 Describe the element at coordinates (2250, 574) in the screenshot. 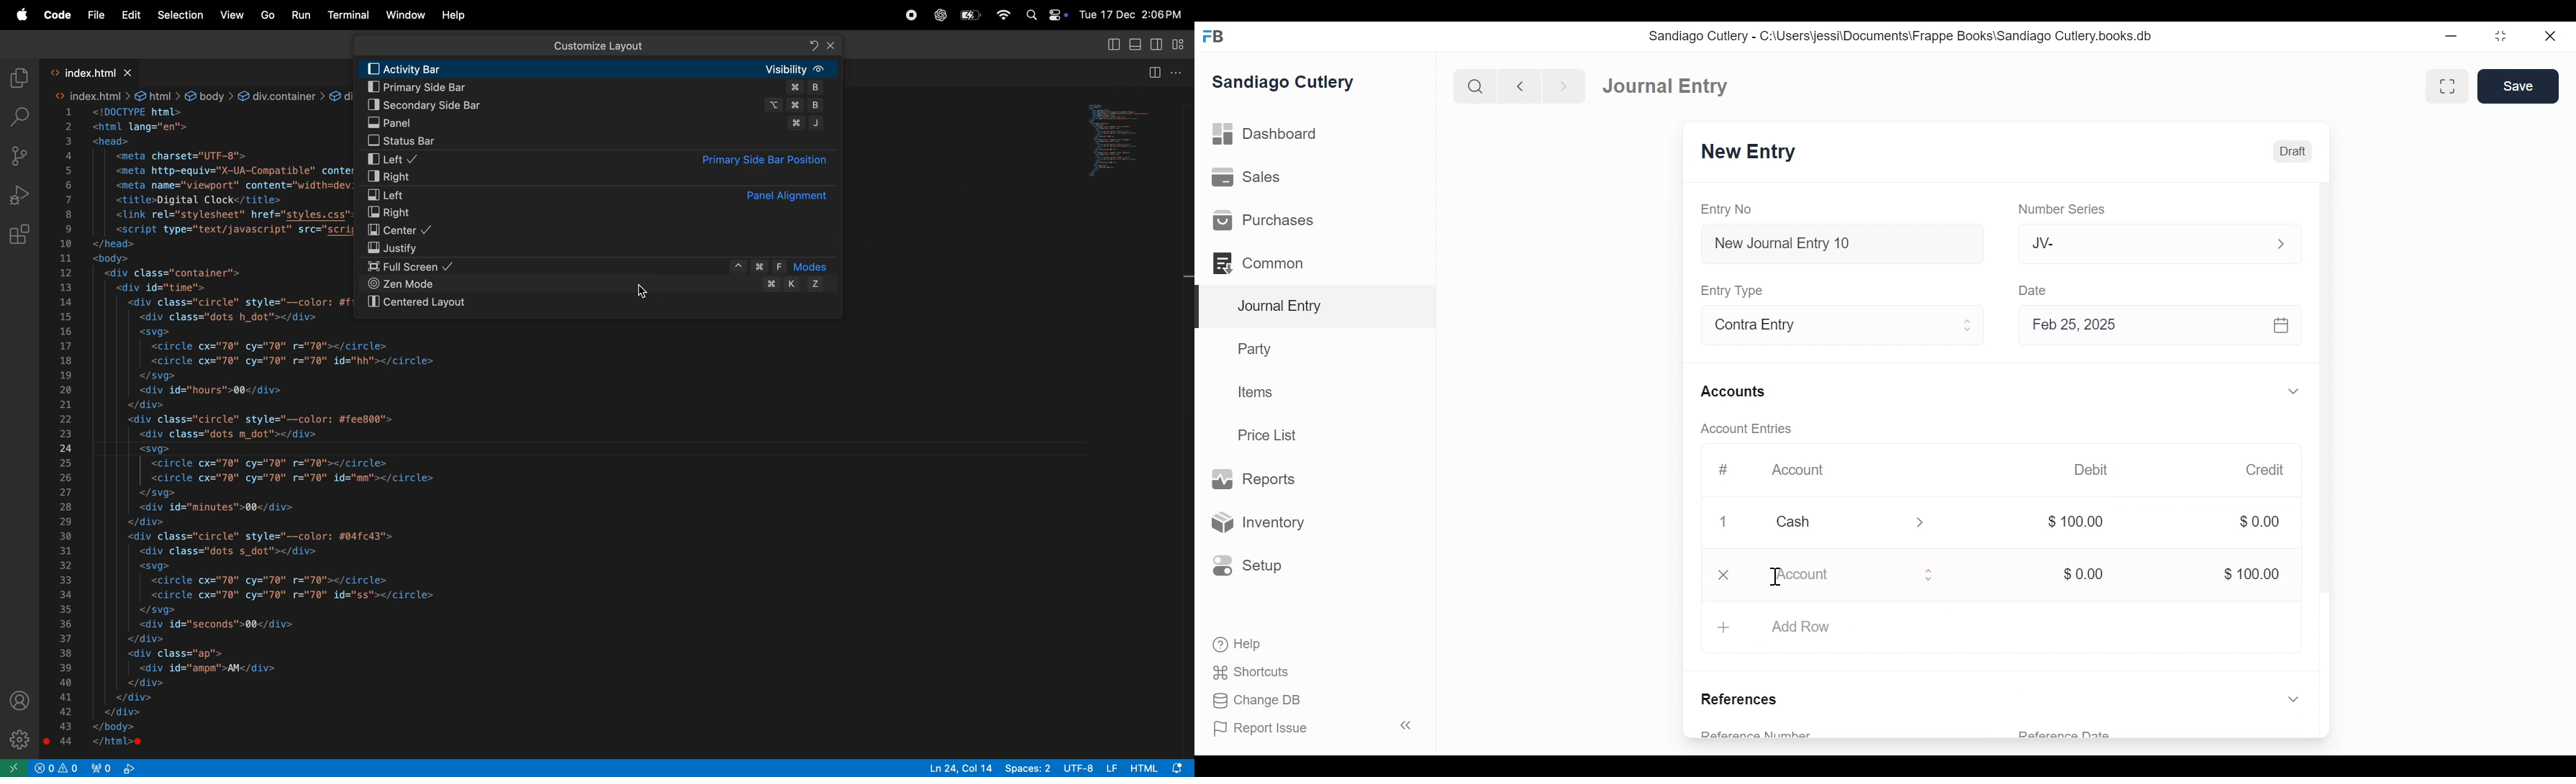

I see `$100.00` at that location.